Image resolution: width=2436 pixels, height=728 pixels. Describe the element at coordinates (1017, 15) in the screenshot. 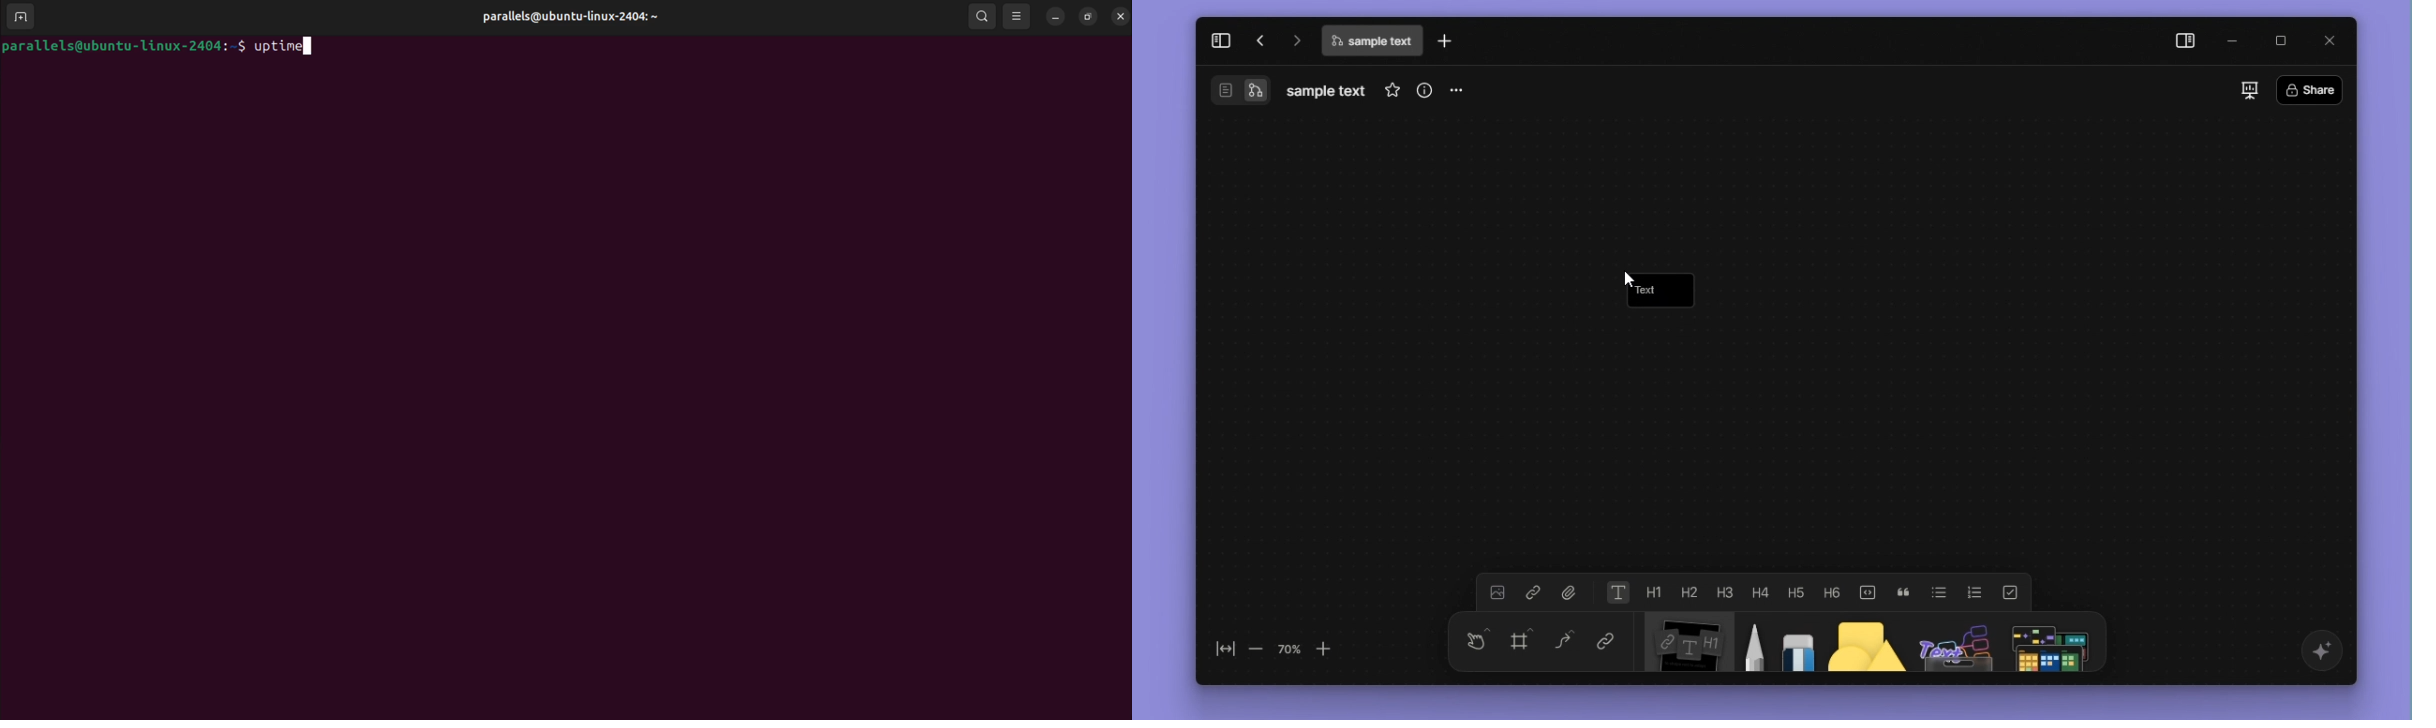

I see `view options` at that location.